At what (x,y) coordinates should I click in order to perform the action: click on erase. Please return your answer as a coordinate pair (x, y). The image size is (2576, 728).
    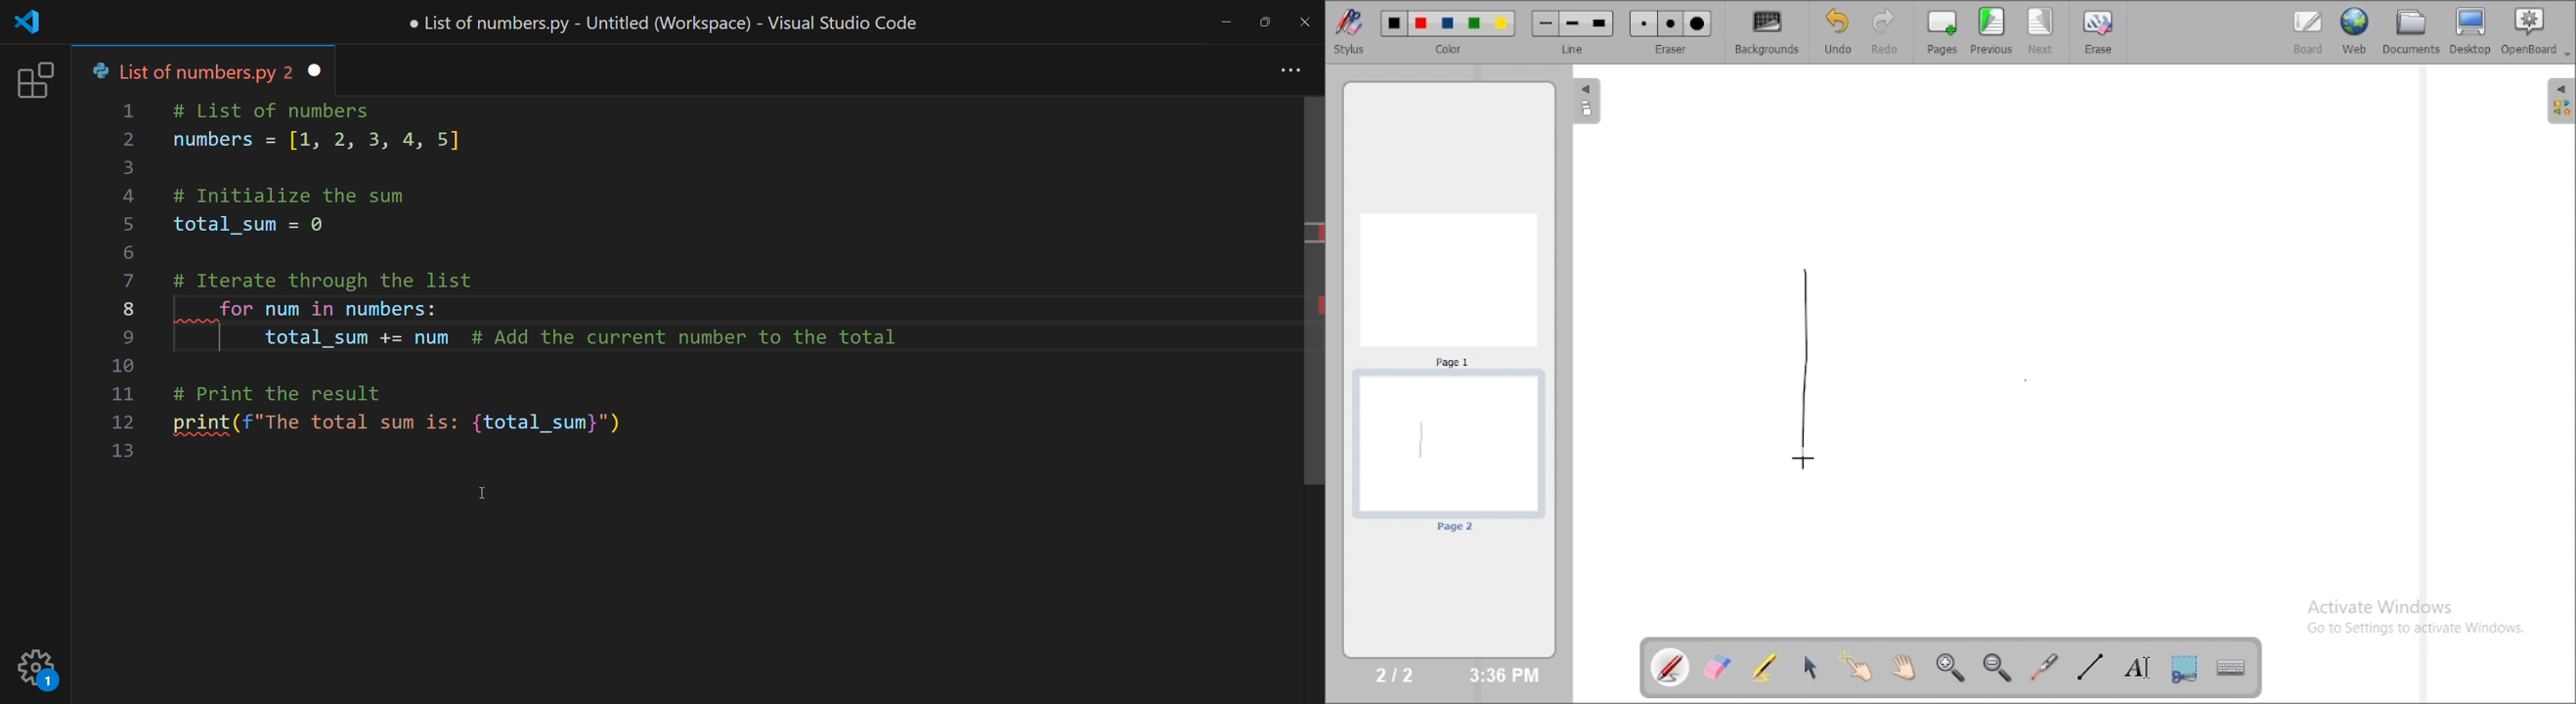
    Looking at the image, I should click on (2097, 31).